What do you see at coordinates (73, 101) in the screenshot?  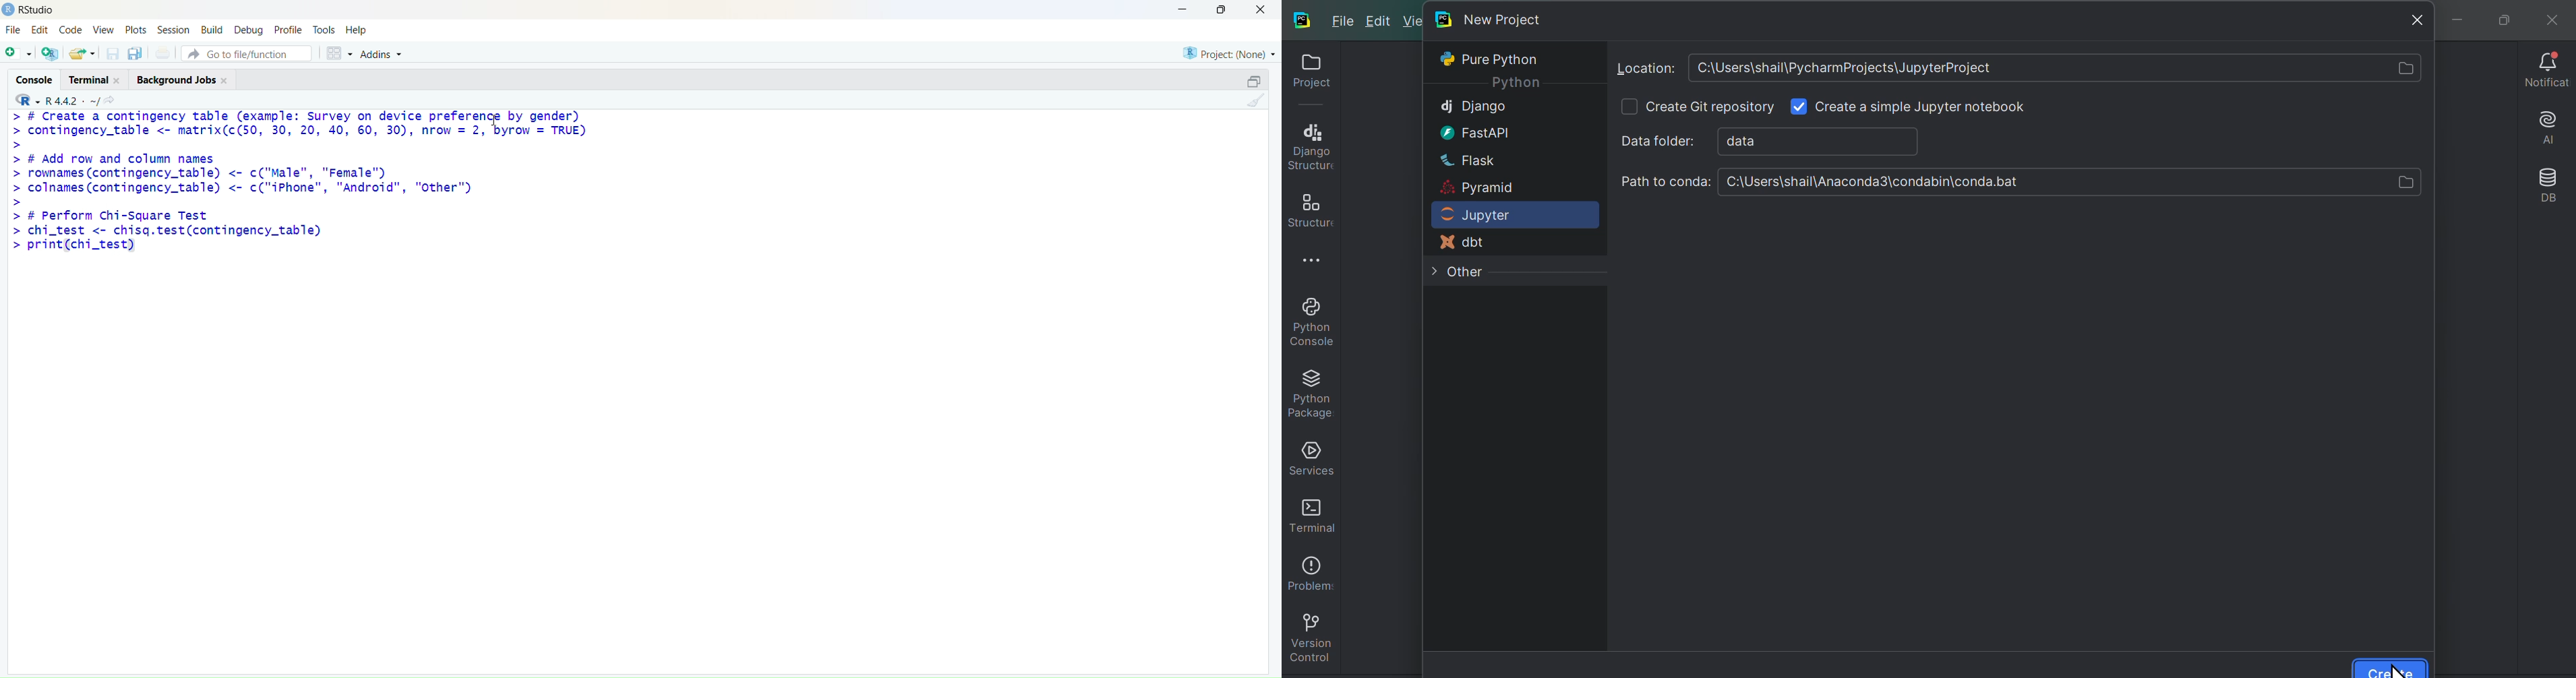 I see `R 4.4.2 ~/` at bounding box center [73, 101].